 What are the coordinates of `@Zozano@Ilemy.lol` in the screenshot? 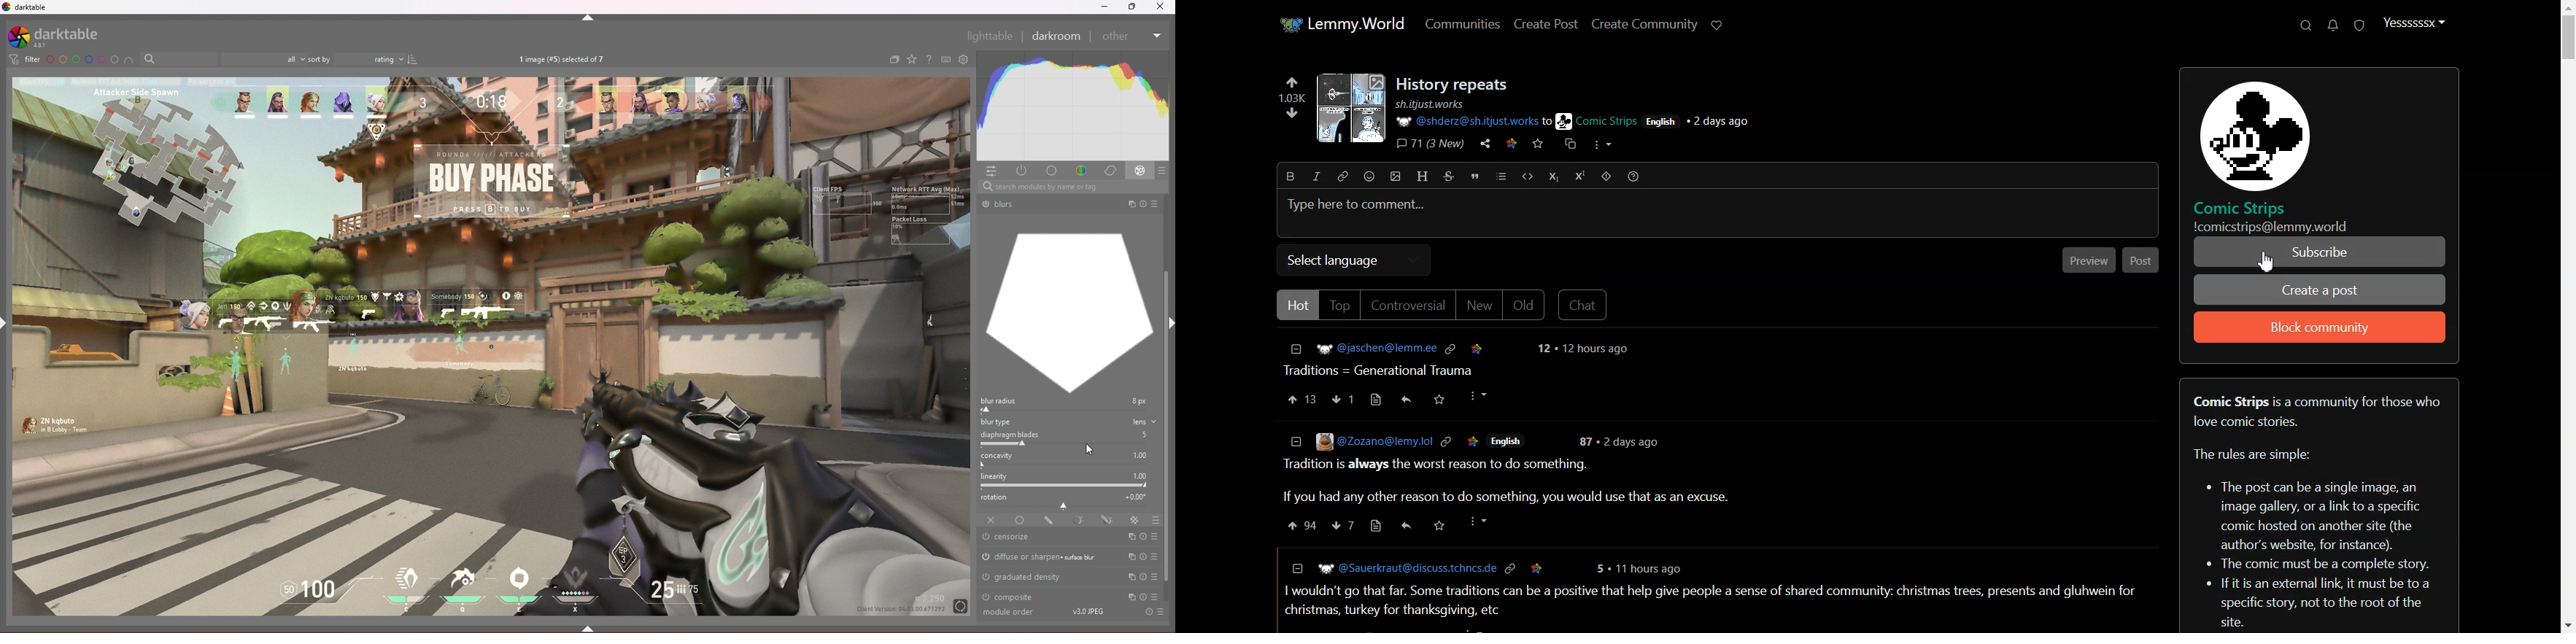 It's located at (1358, 442).